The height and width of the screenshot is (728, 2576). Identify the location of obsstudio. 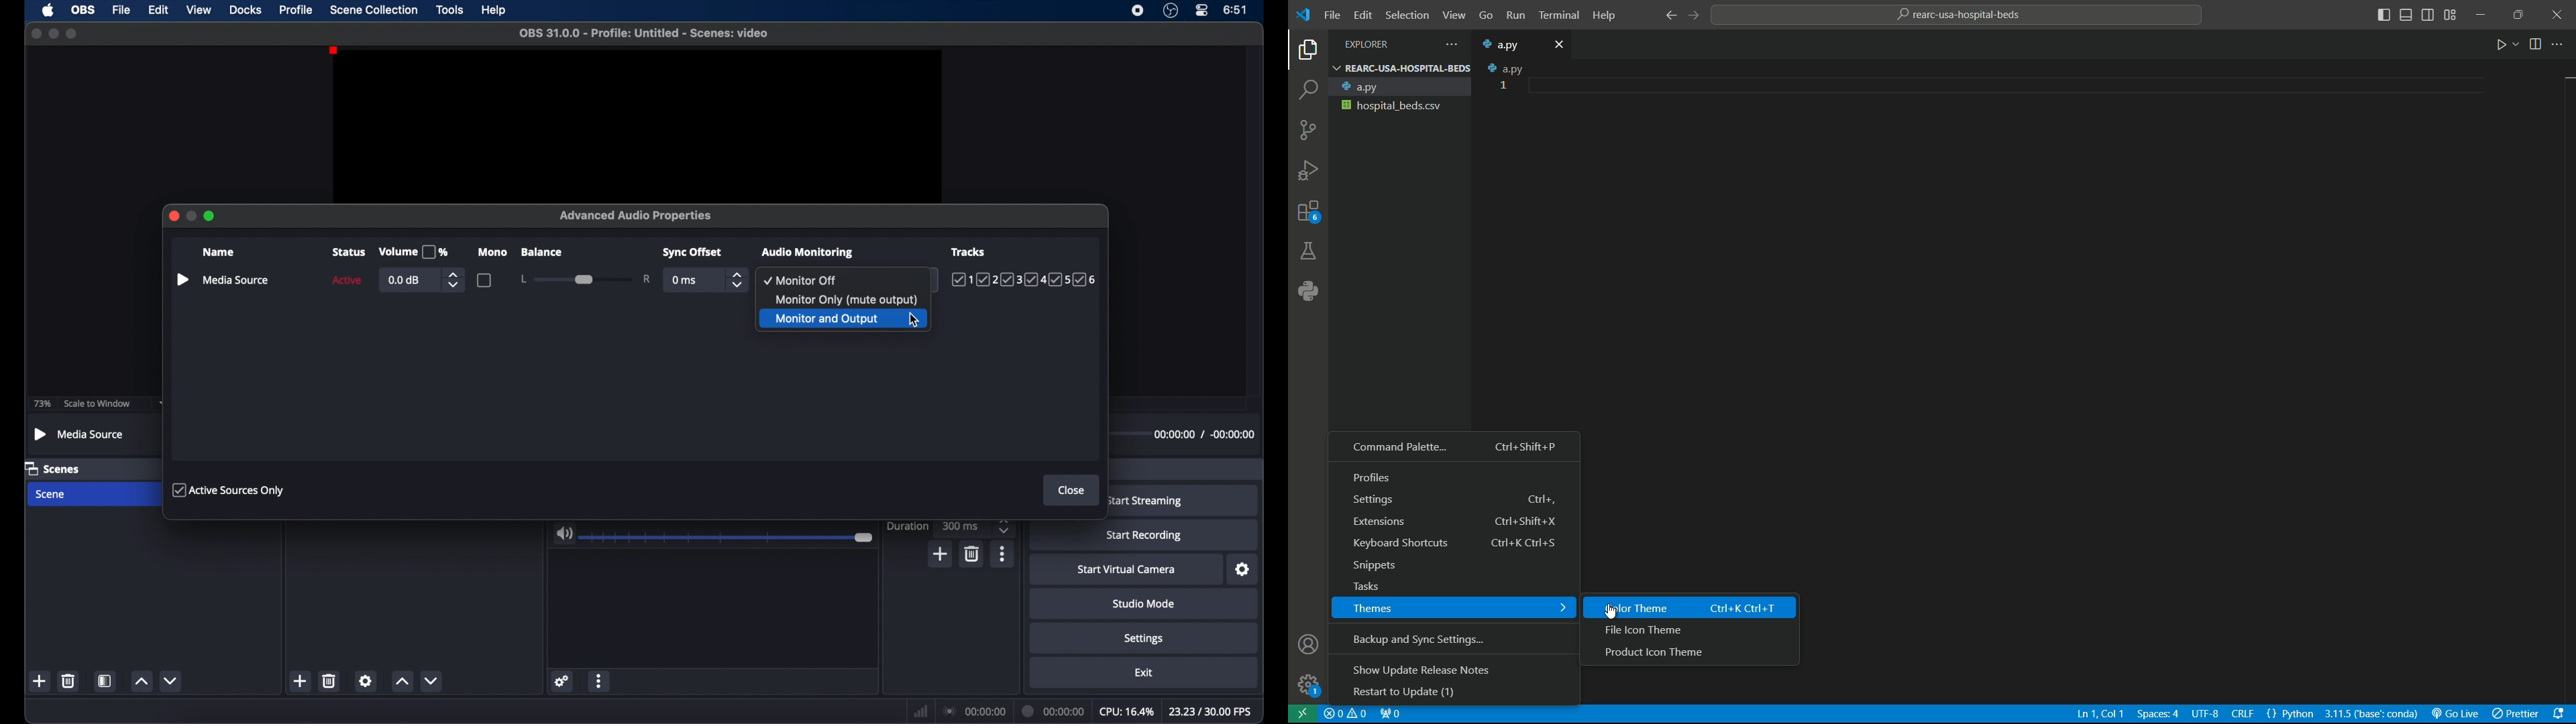
(1171, 11).